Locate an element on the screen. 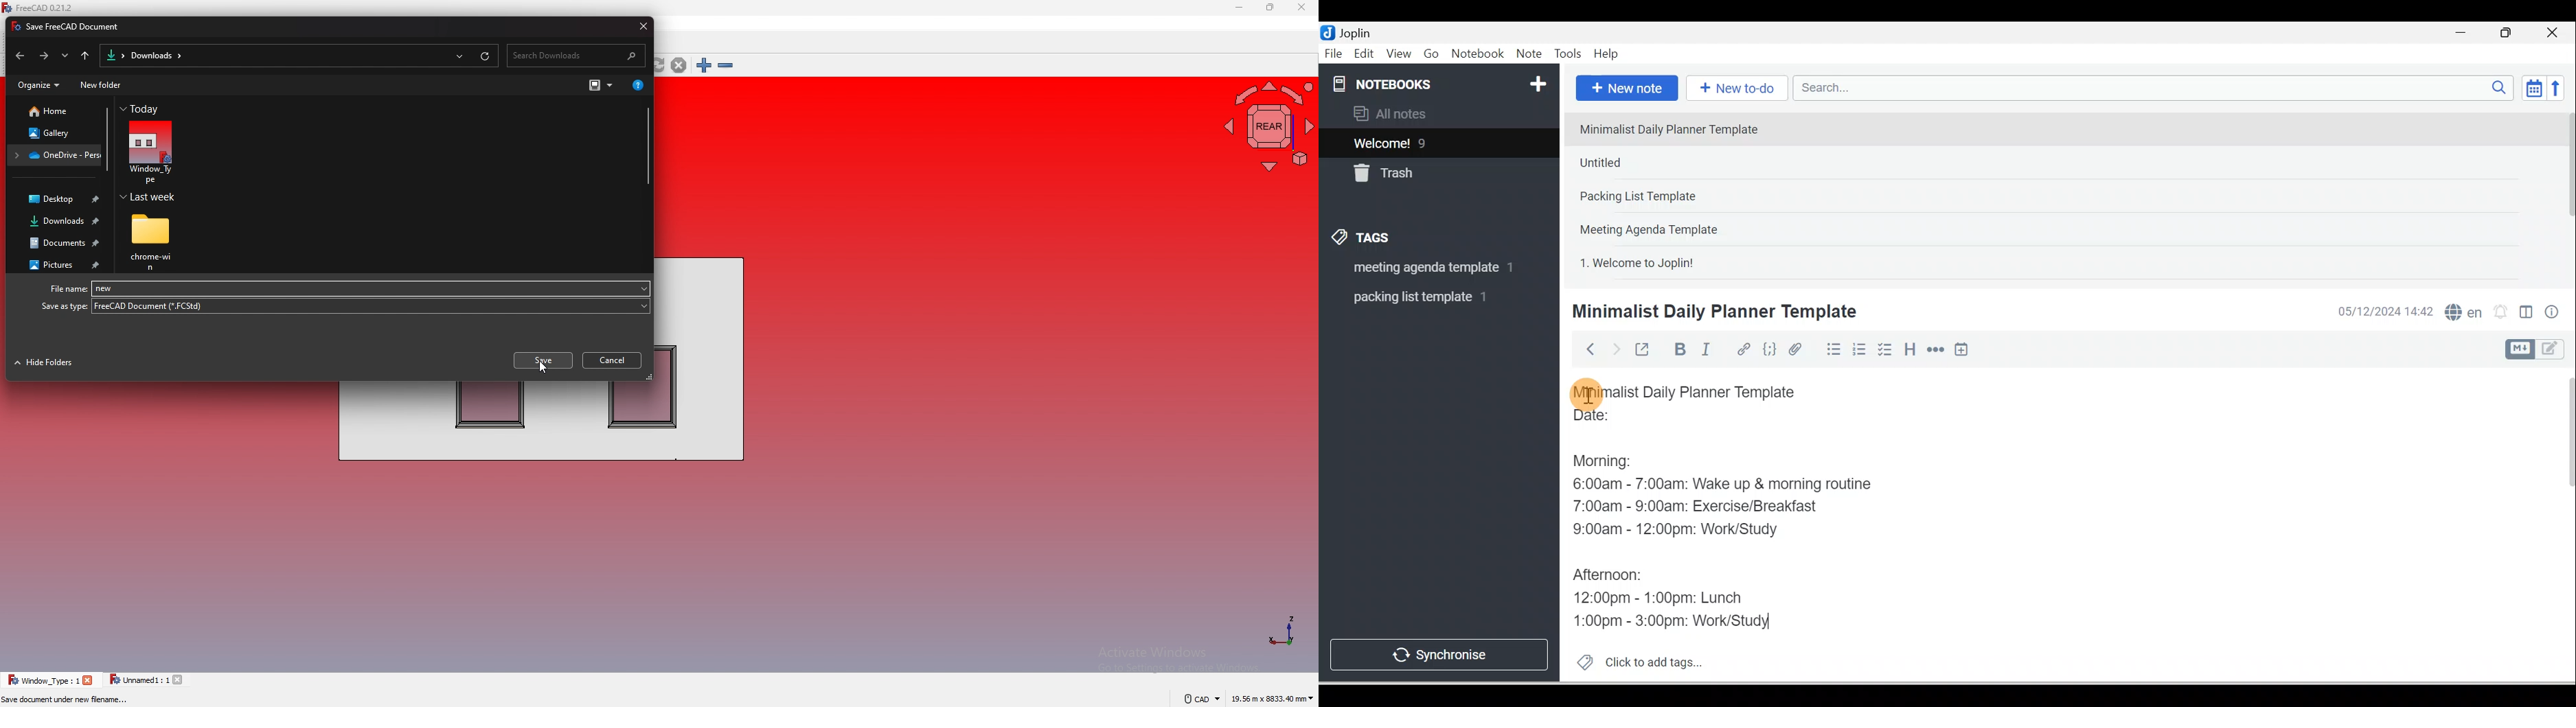 This screenshot has width=2576, height=728. Date: is located at coordinates (1628, 421).